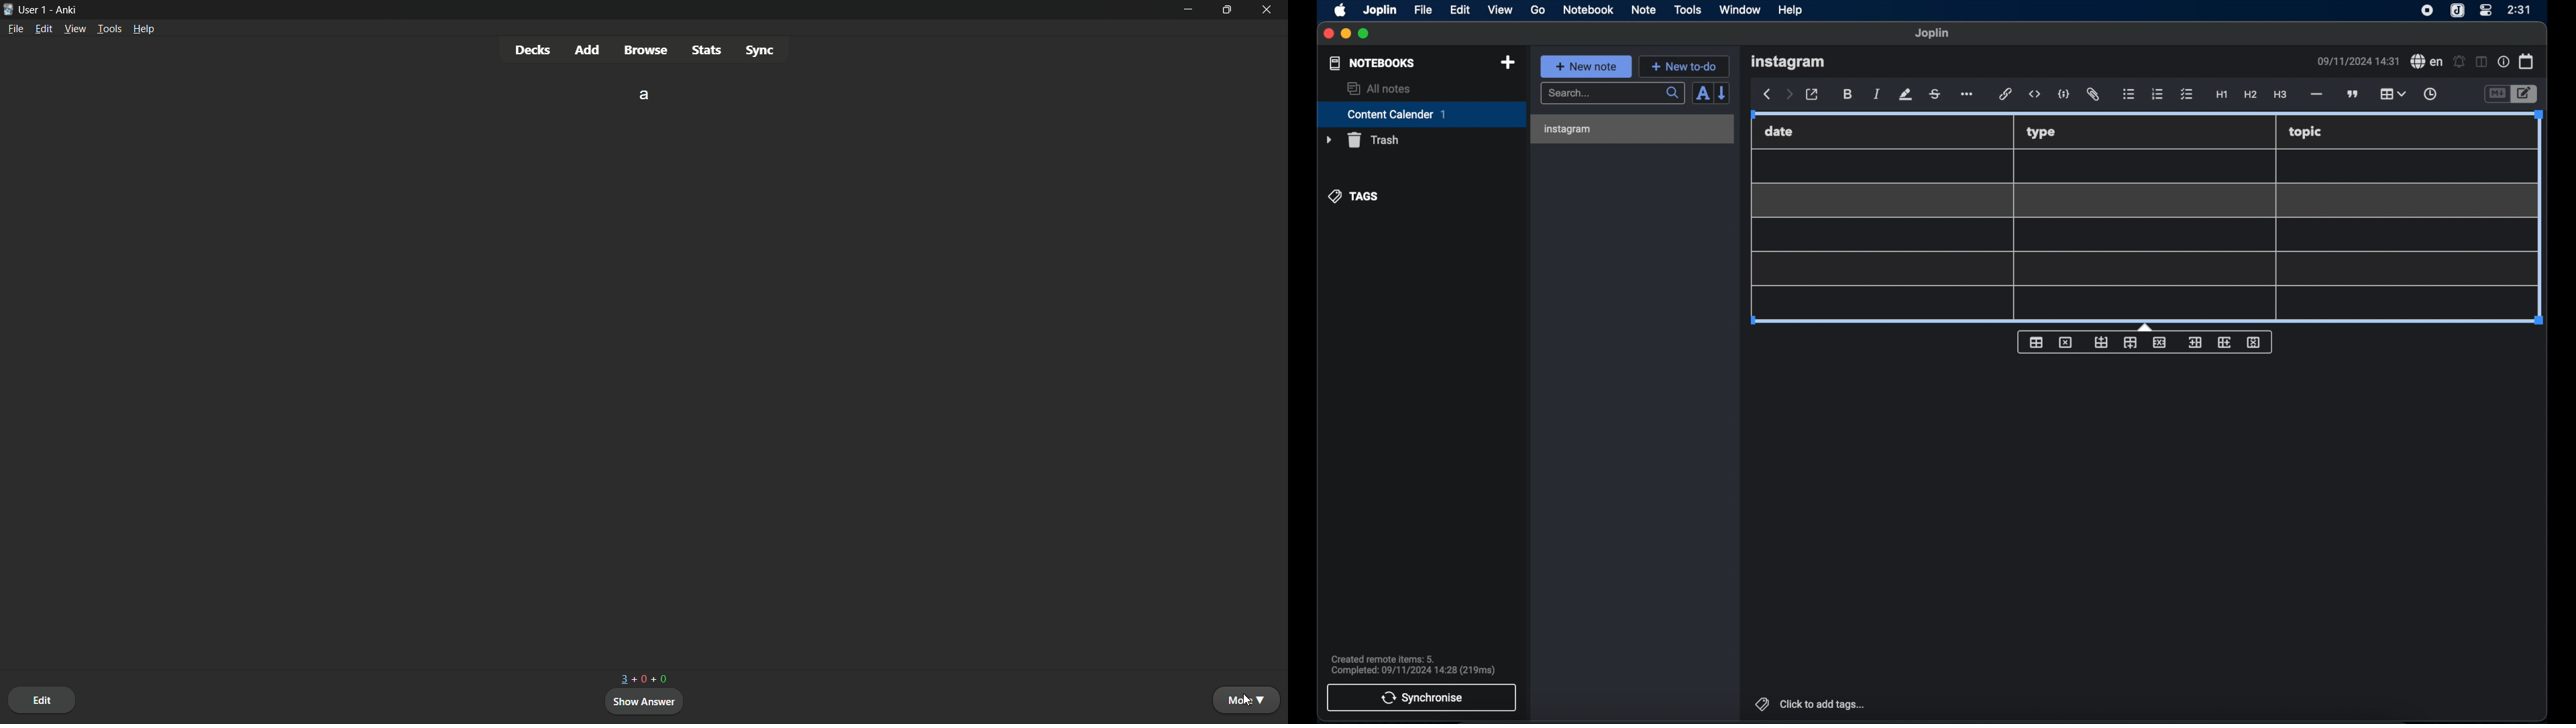 The height and width of the screenshot is (728, 2576). I want to click on horizontal line, so click(2316, 95).